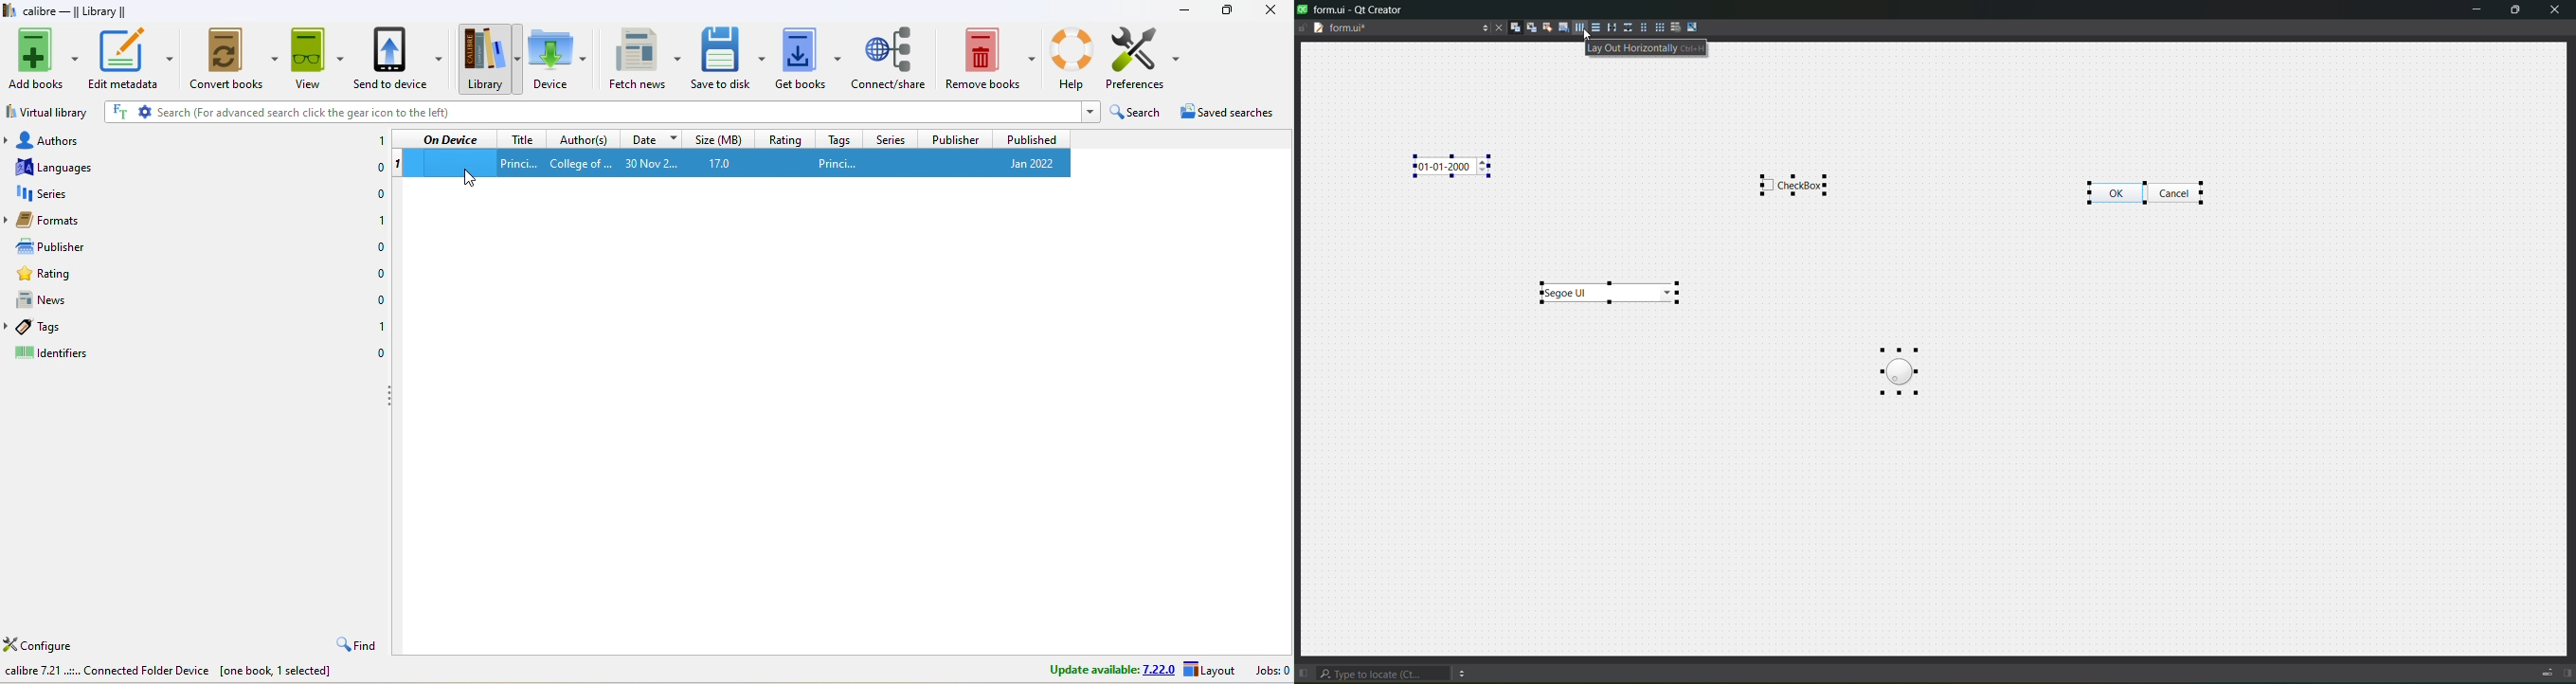 Image resolution: width=2576 pixels, height=700 pixels. I want to click on FT, so click(118, 112).